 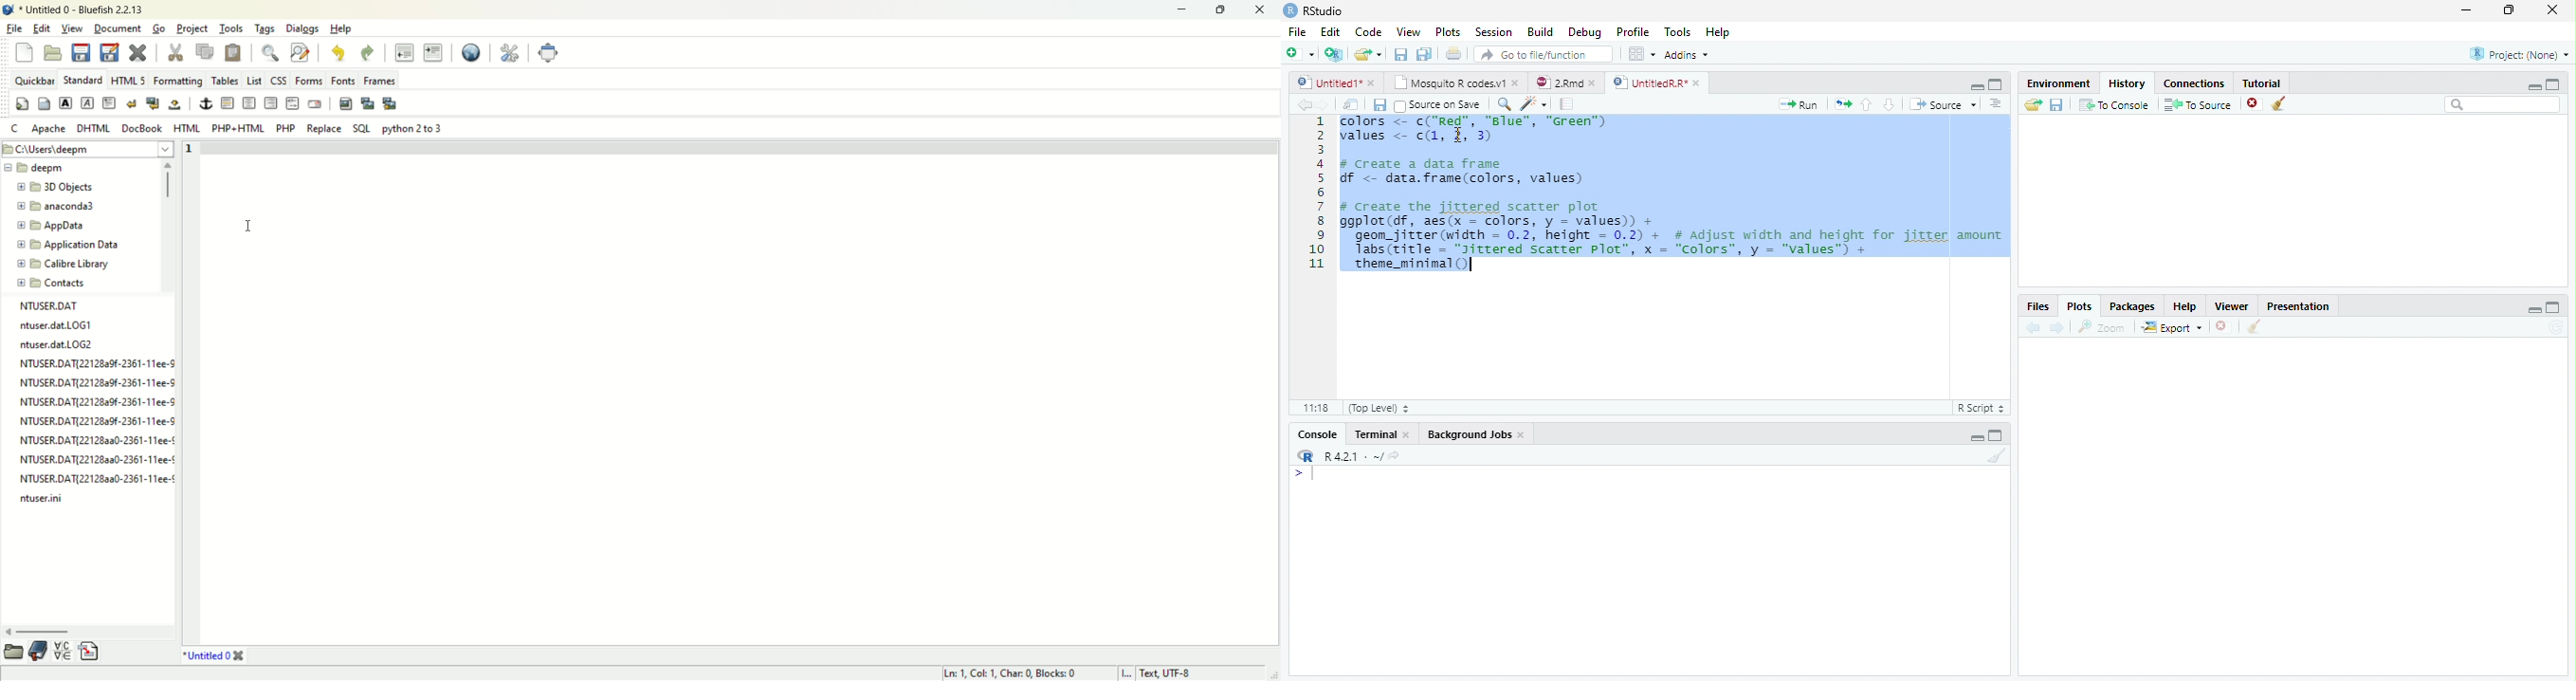 I want to click on Minimize, so click(x=1976, y=86).